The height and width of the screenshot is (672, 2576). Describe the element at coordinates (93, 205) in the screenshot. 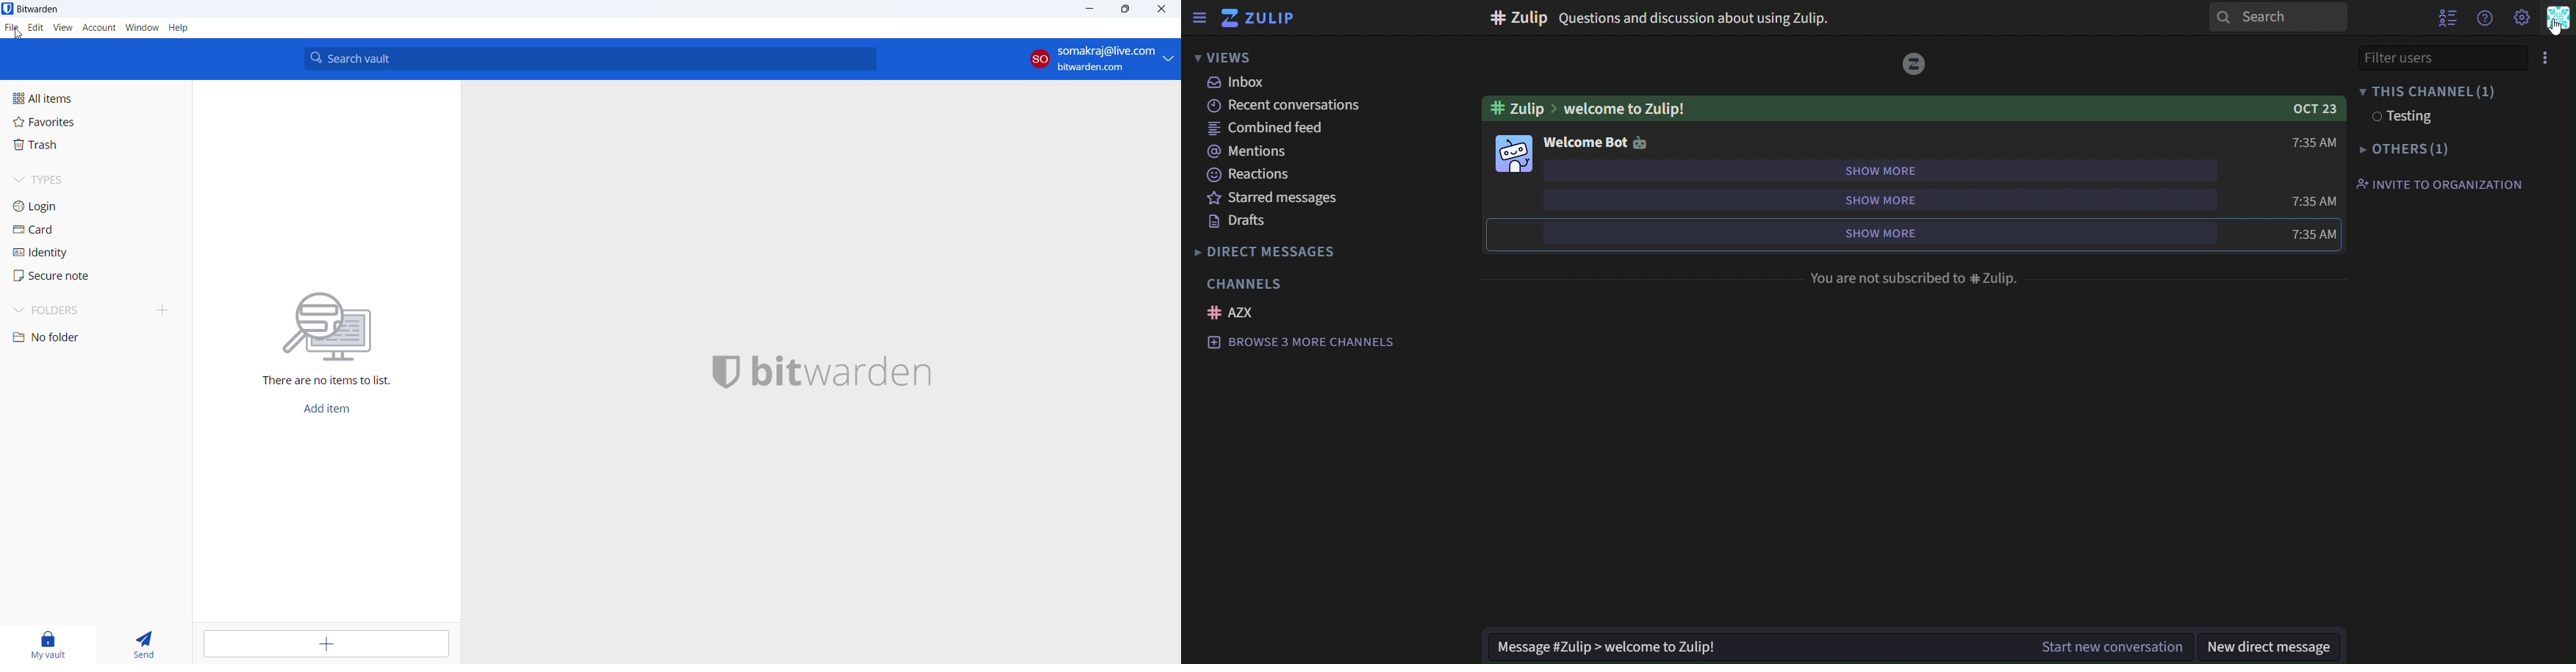

I see `login` at that location.